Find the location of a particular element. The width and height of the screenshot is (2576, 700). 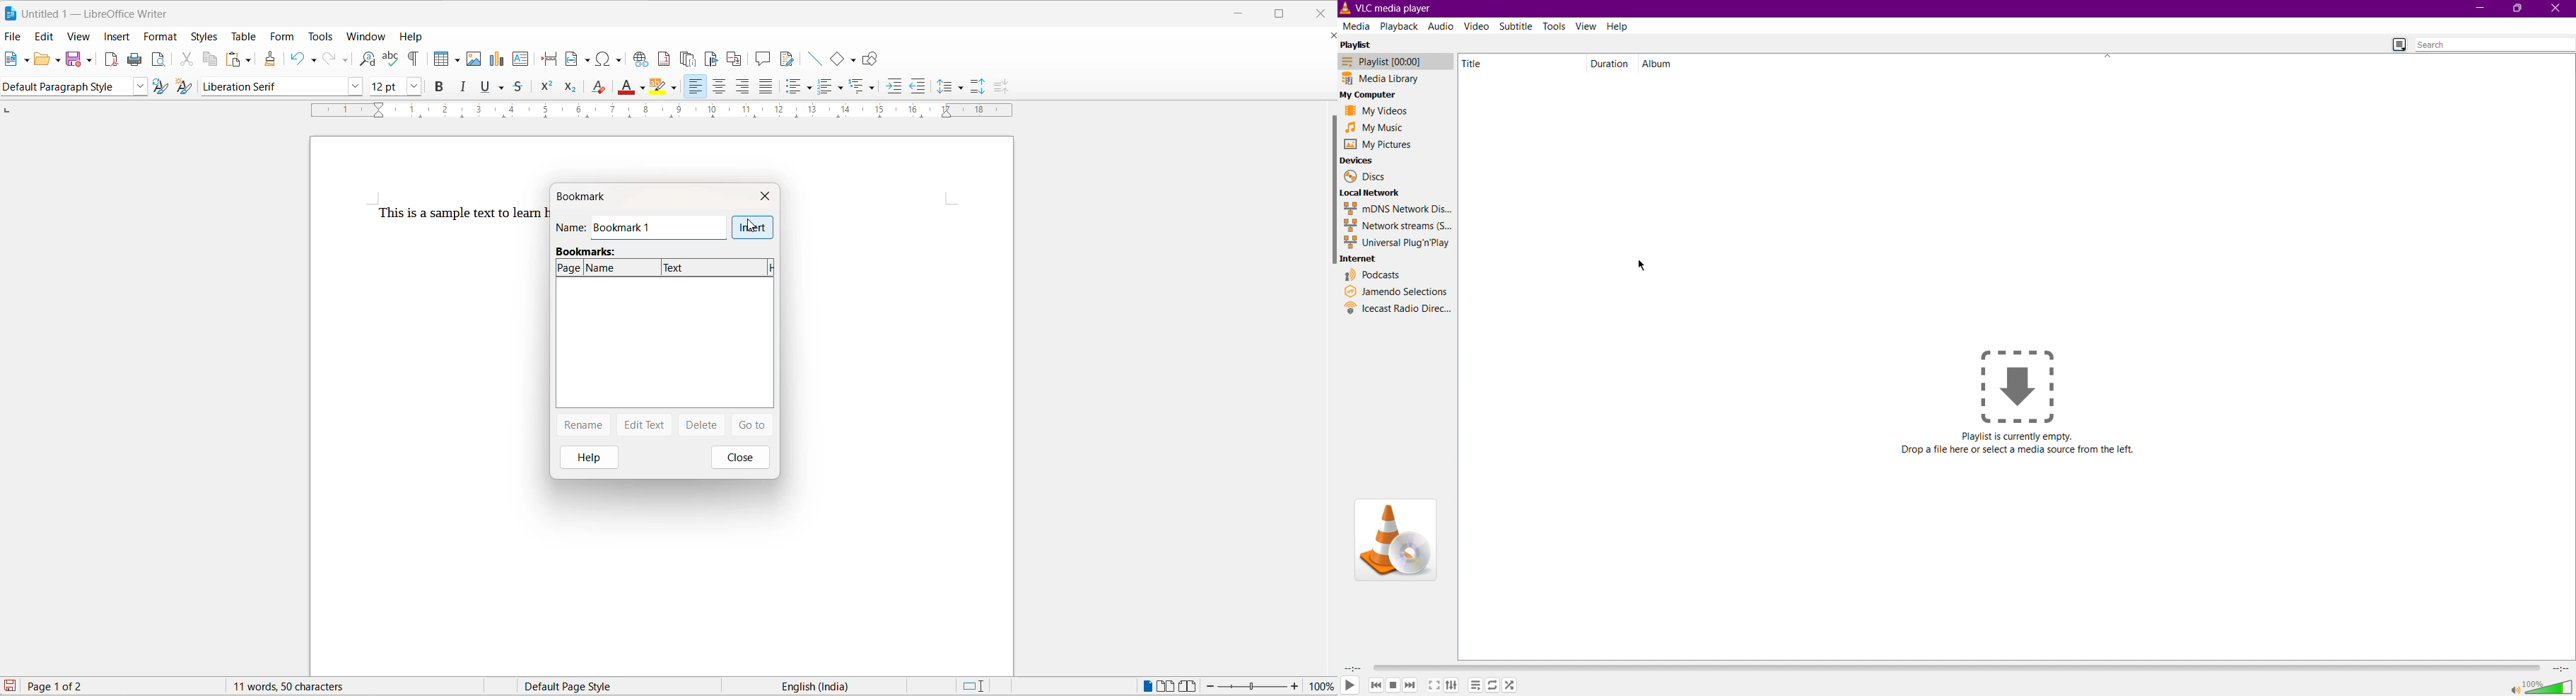

insert is located at coordinates (116, 35).